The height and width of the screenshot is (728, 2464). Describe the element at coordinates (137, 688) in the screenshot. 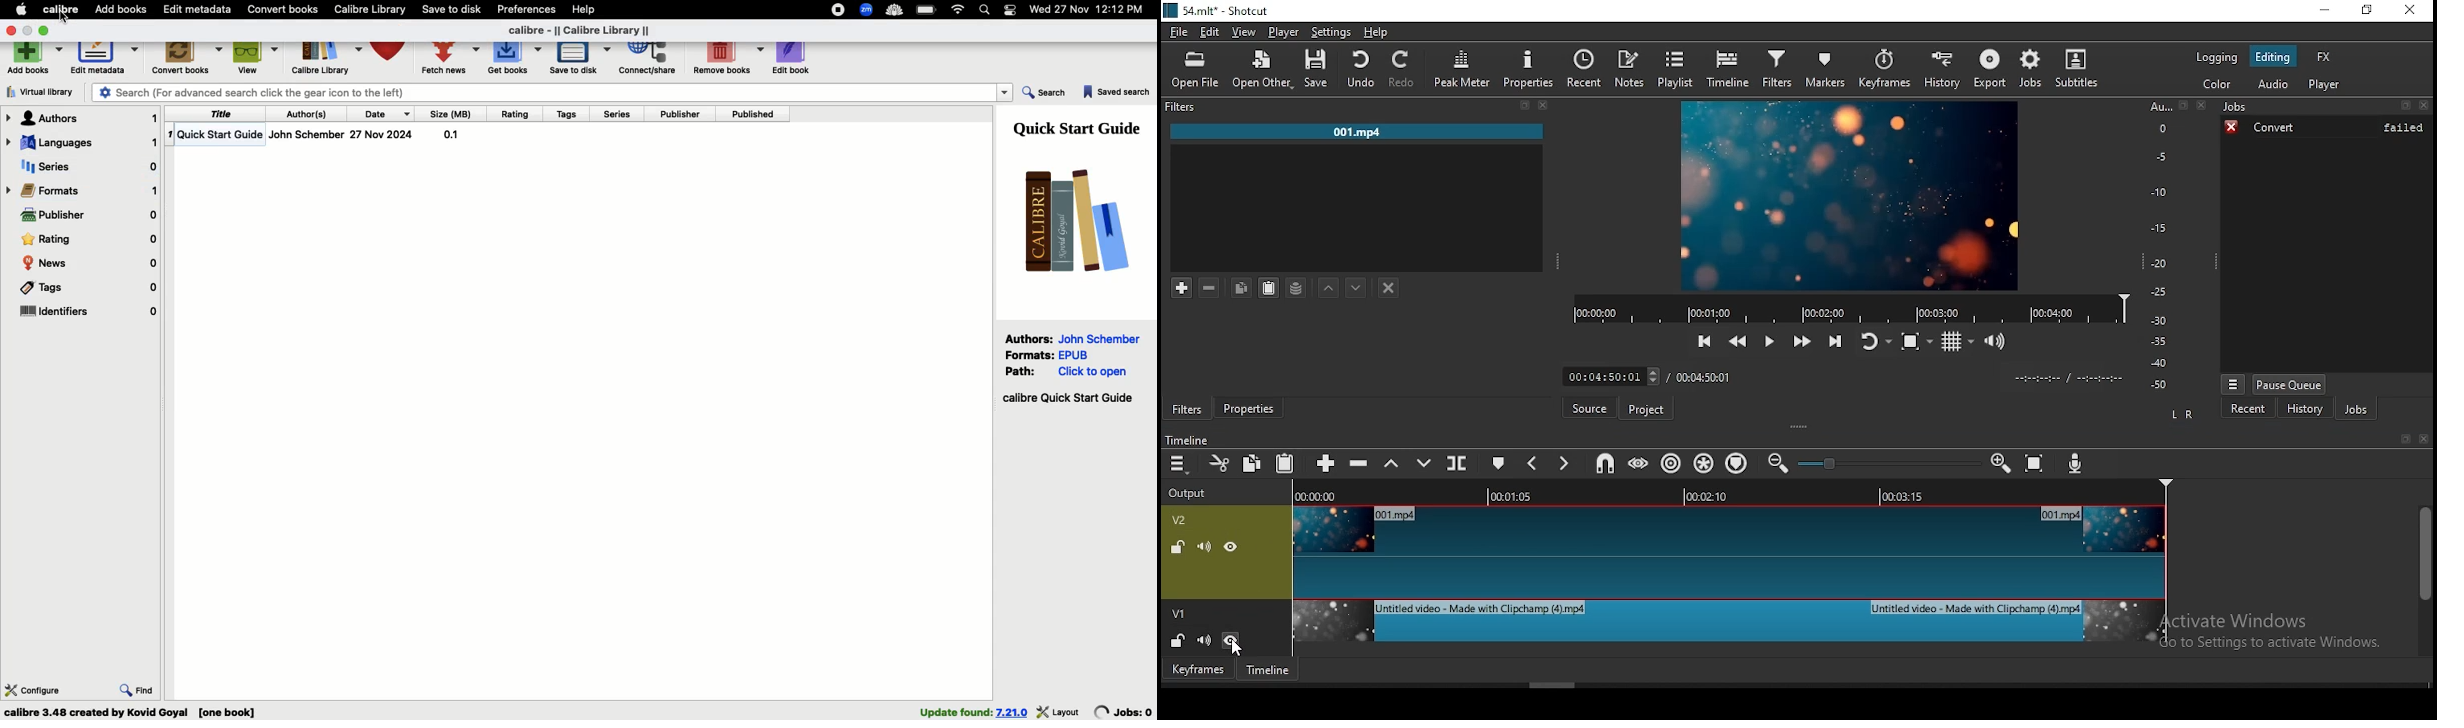

I see `Find` at that location.